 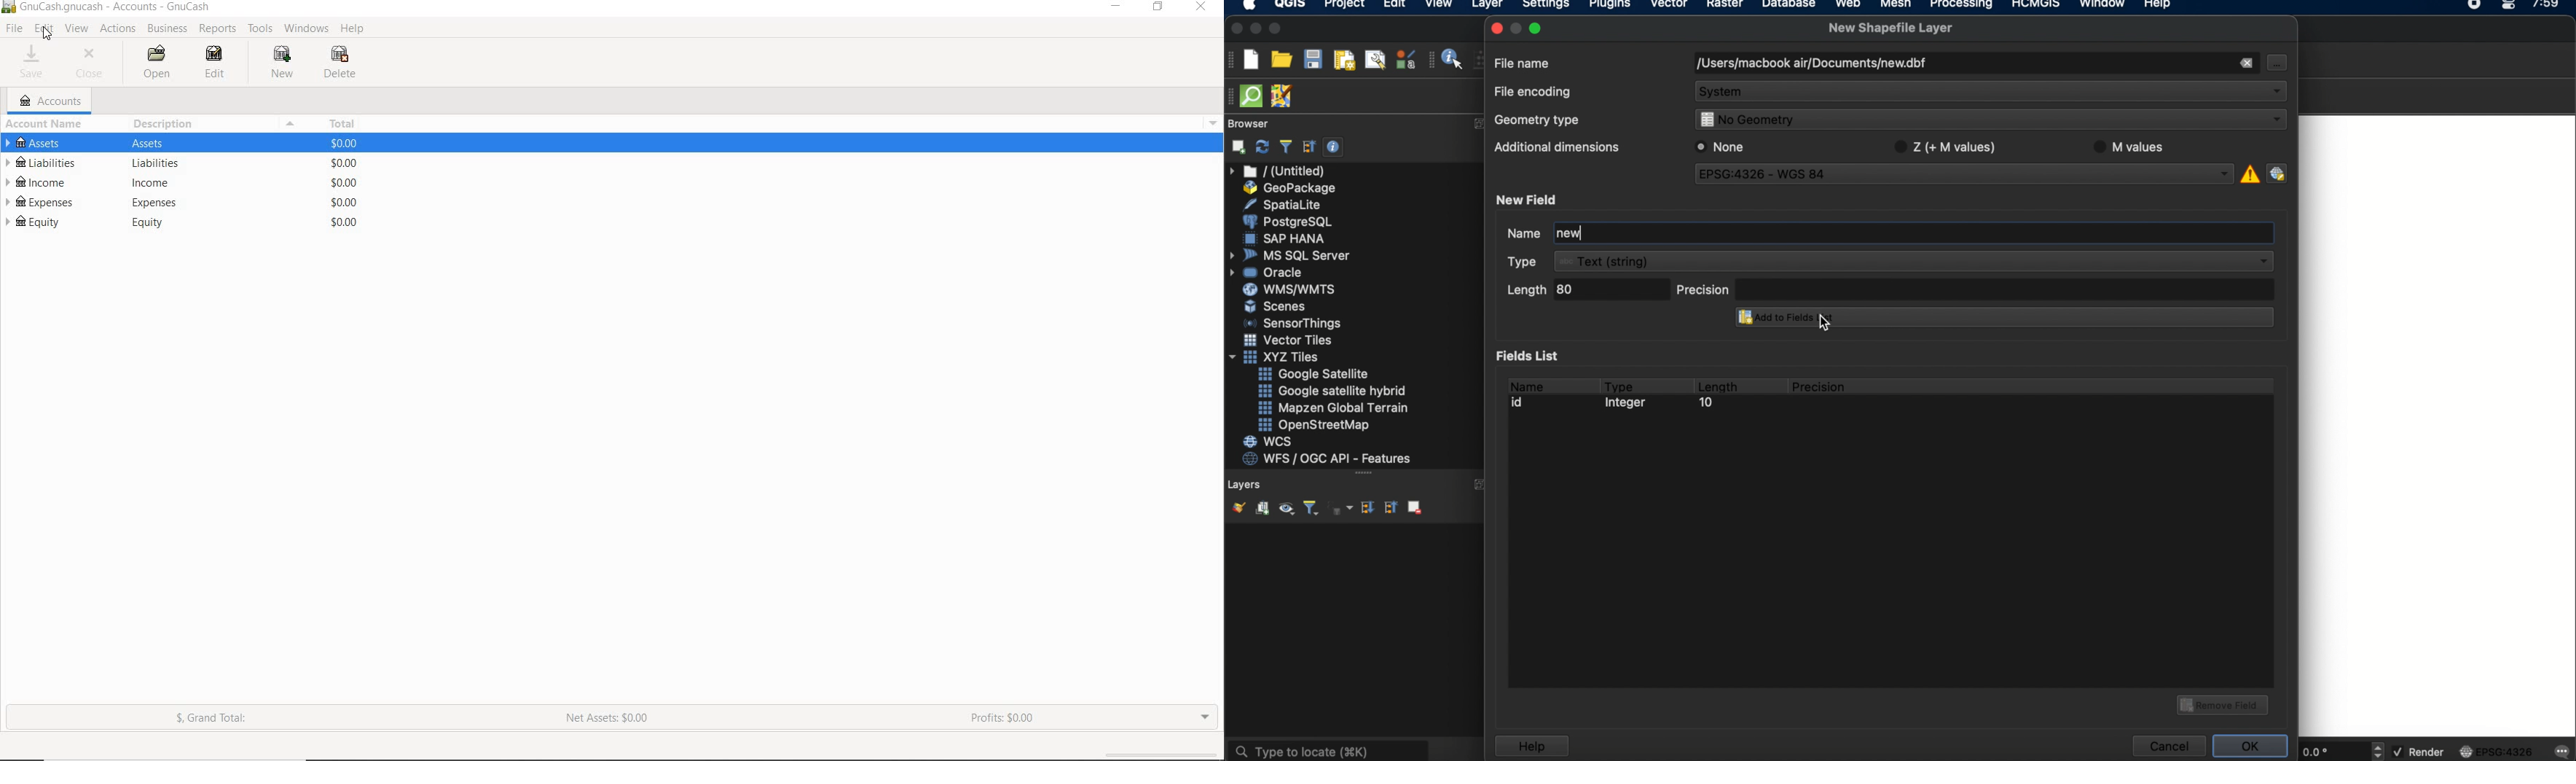 I want to click on TOTAL, so click(x=342, y=125).